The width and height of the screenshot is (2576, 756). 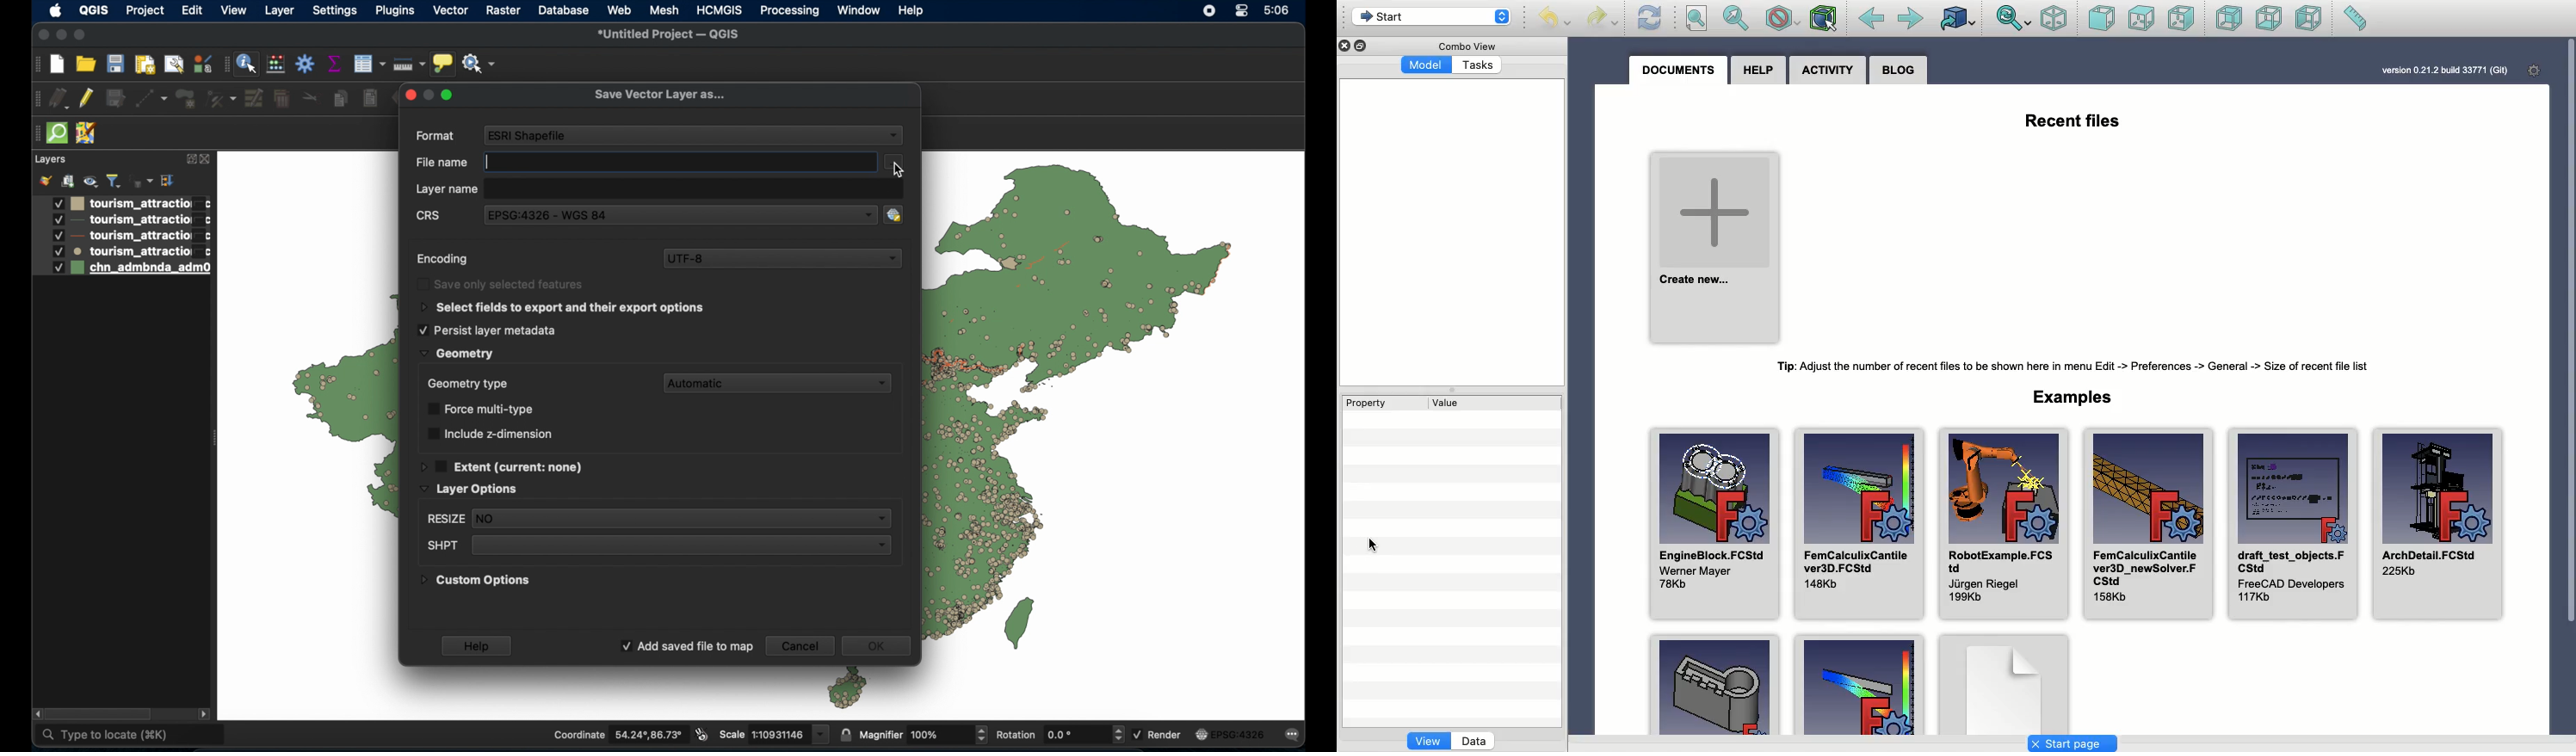 What do you see at coordinates (123, 251) in the screenshot?
I see `layer 4` at bounding box center [123, 251].